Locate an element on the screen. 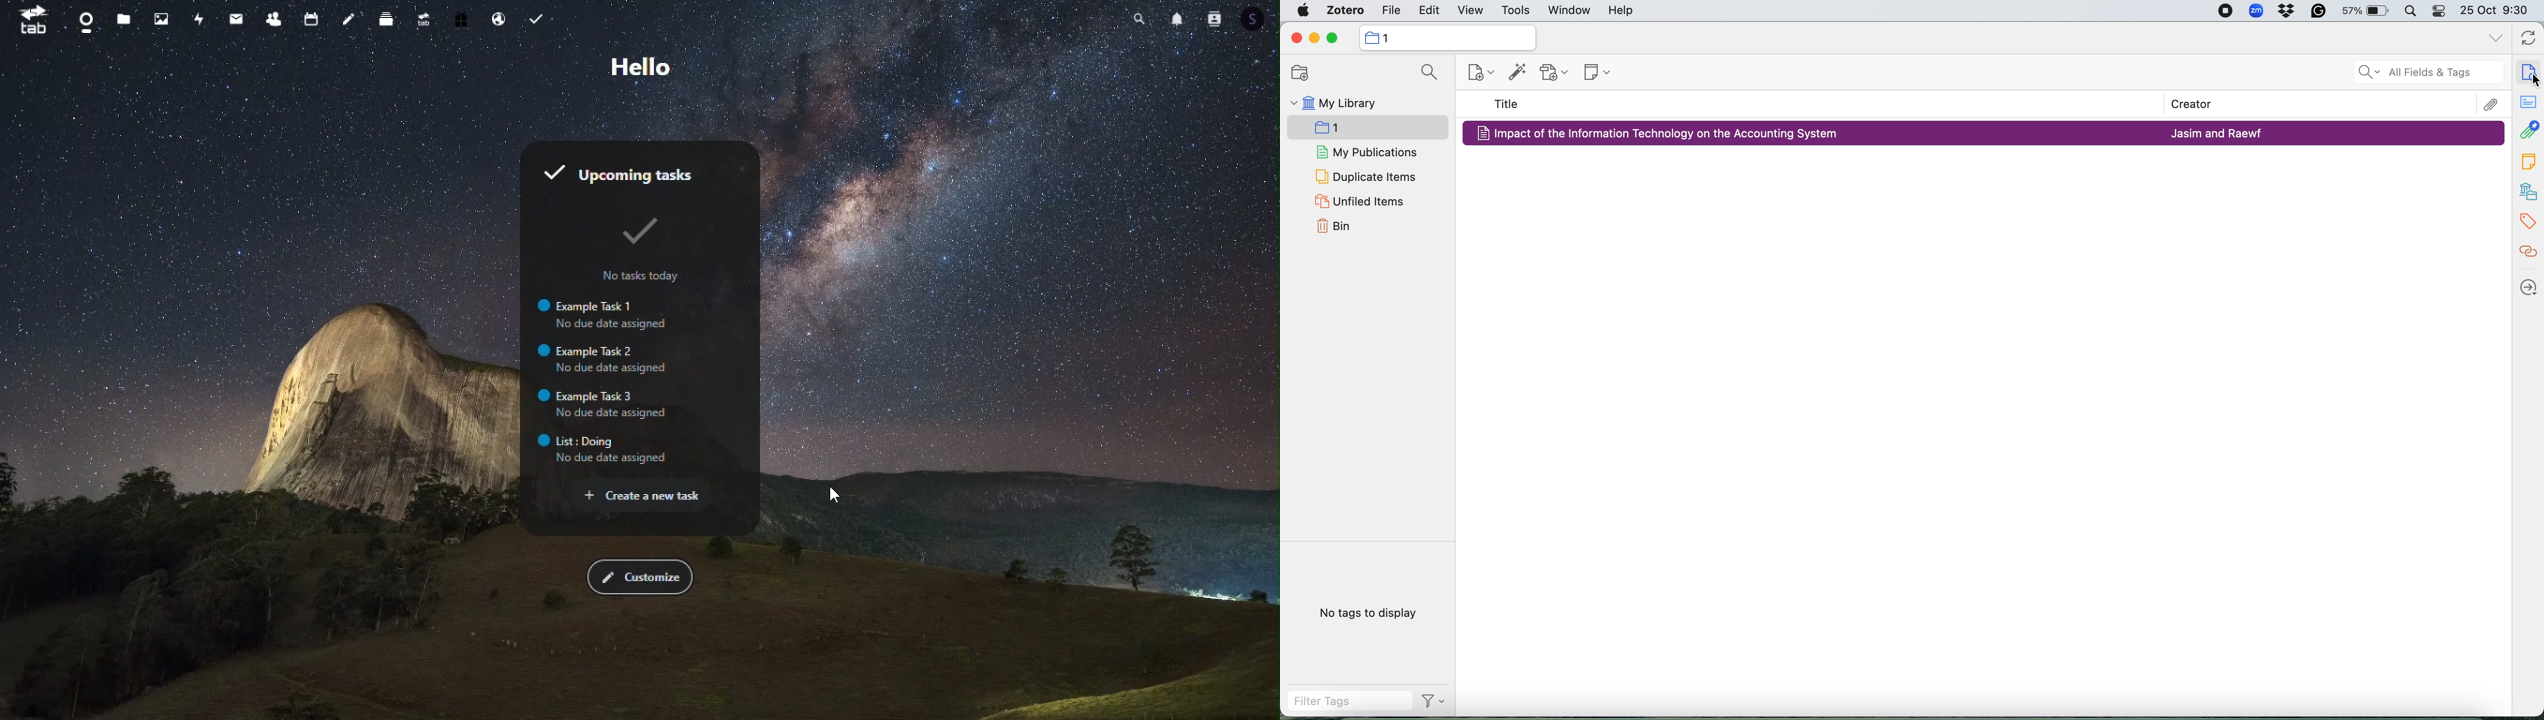 The height and width of the screenshot is (728, 2548). spotlight search is located at coordinates (2410, 11).